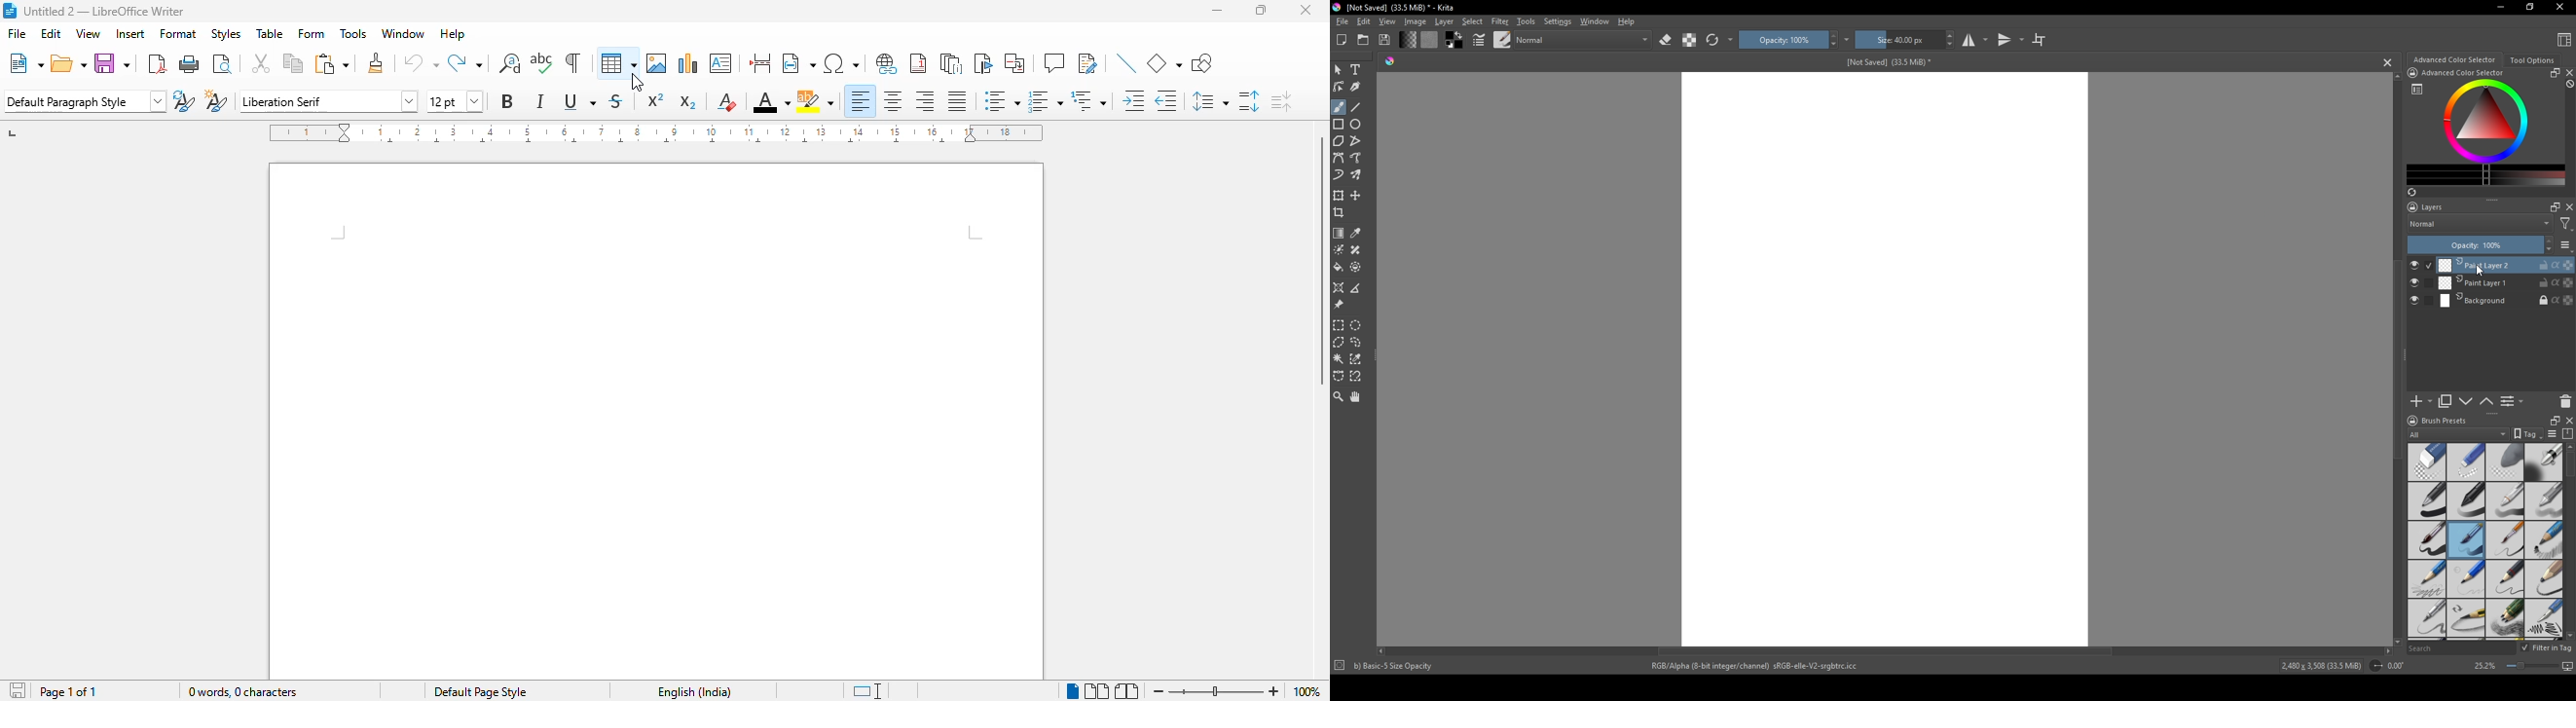  Describe the element at coordinates (816, 102) in the screenshot. I see `character highlighting color` at that location.